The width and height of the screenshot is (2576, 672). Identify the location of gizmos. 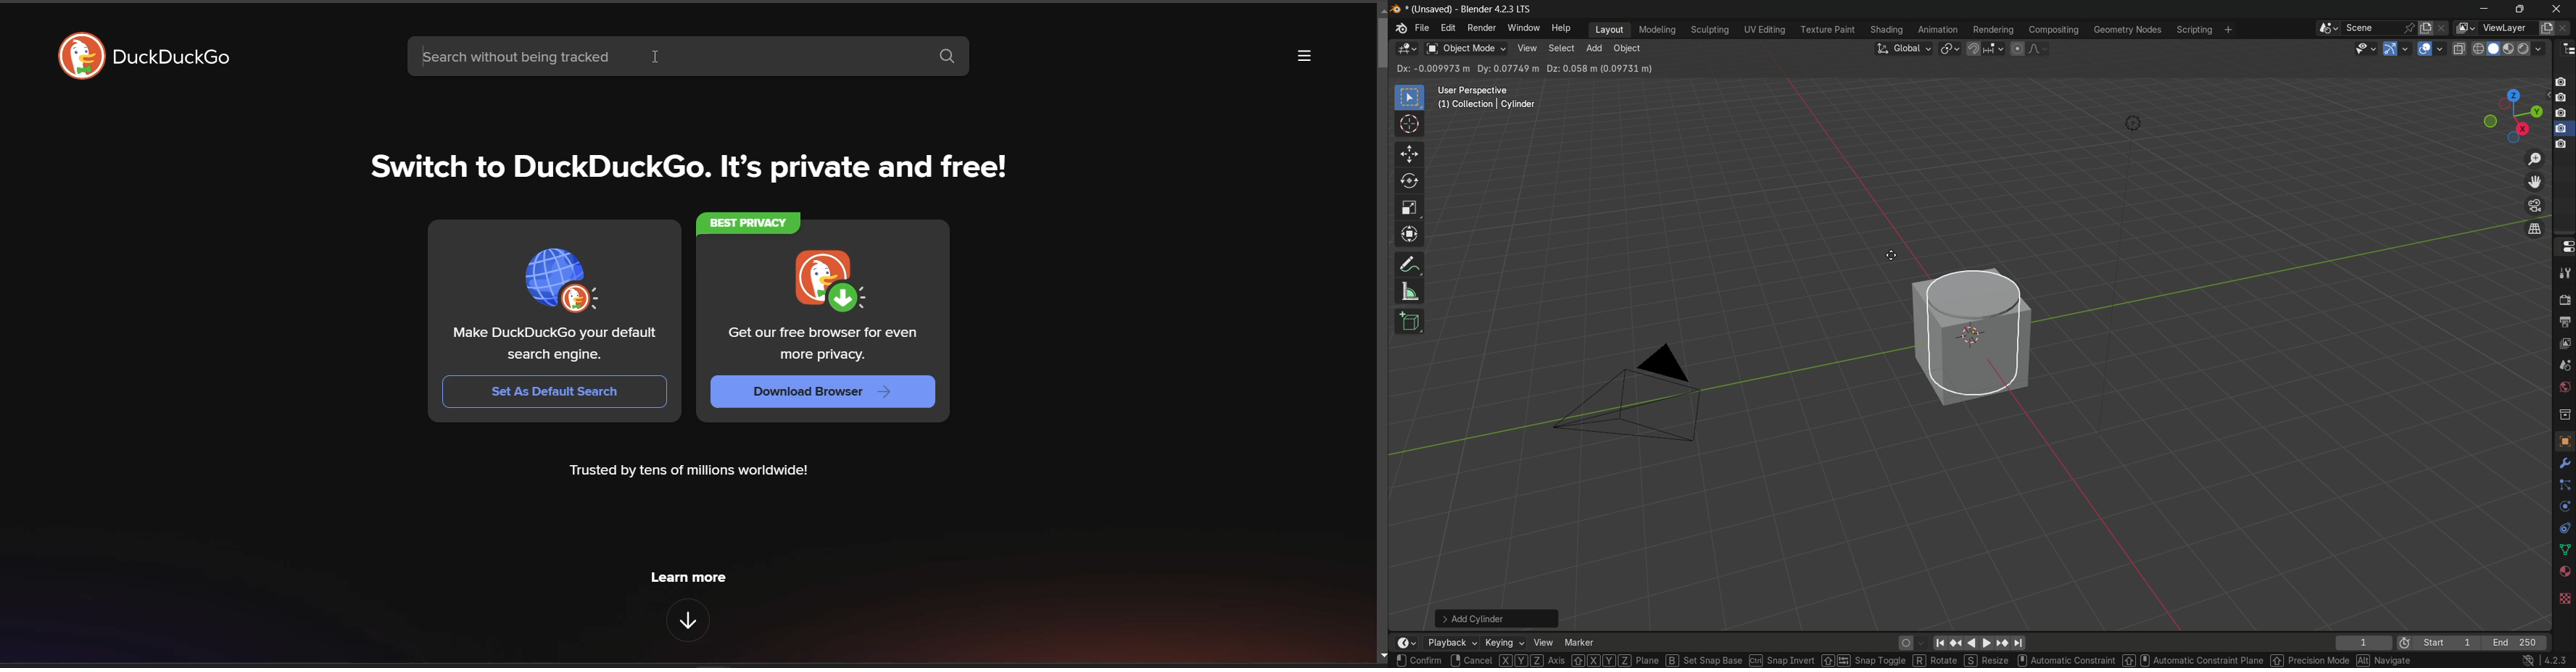
(2405, 48).